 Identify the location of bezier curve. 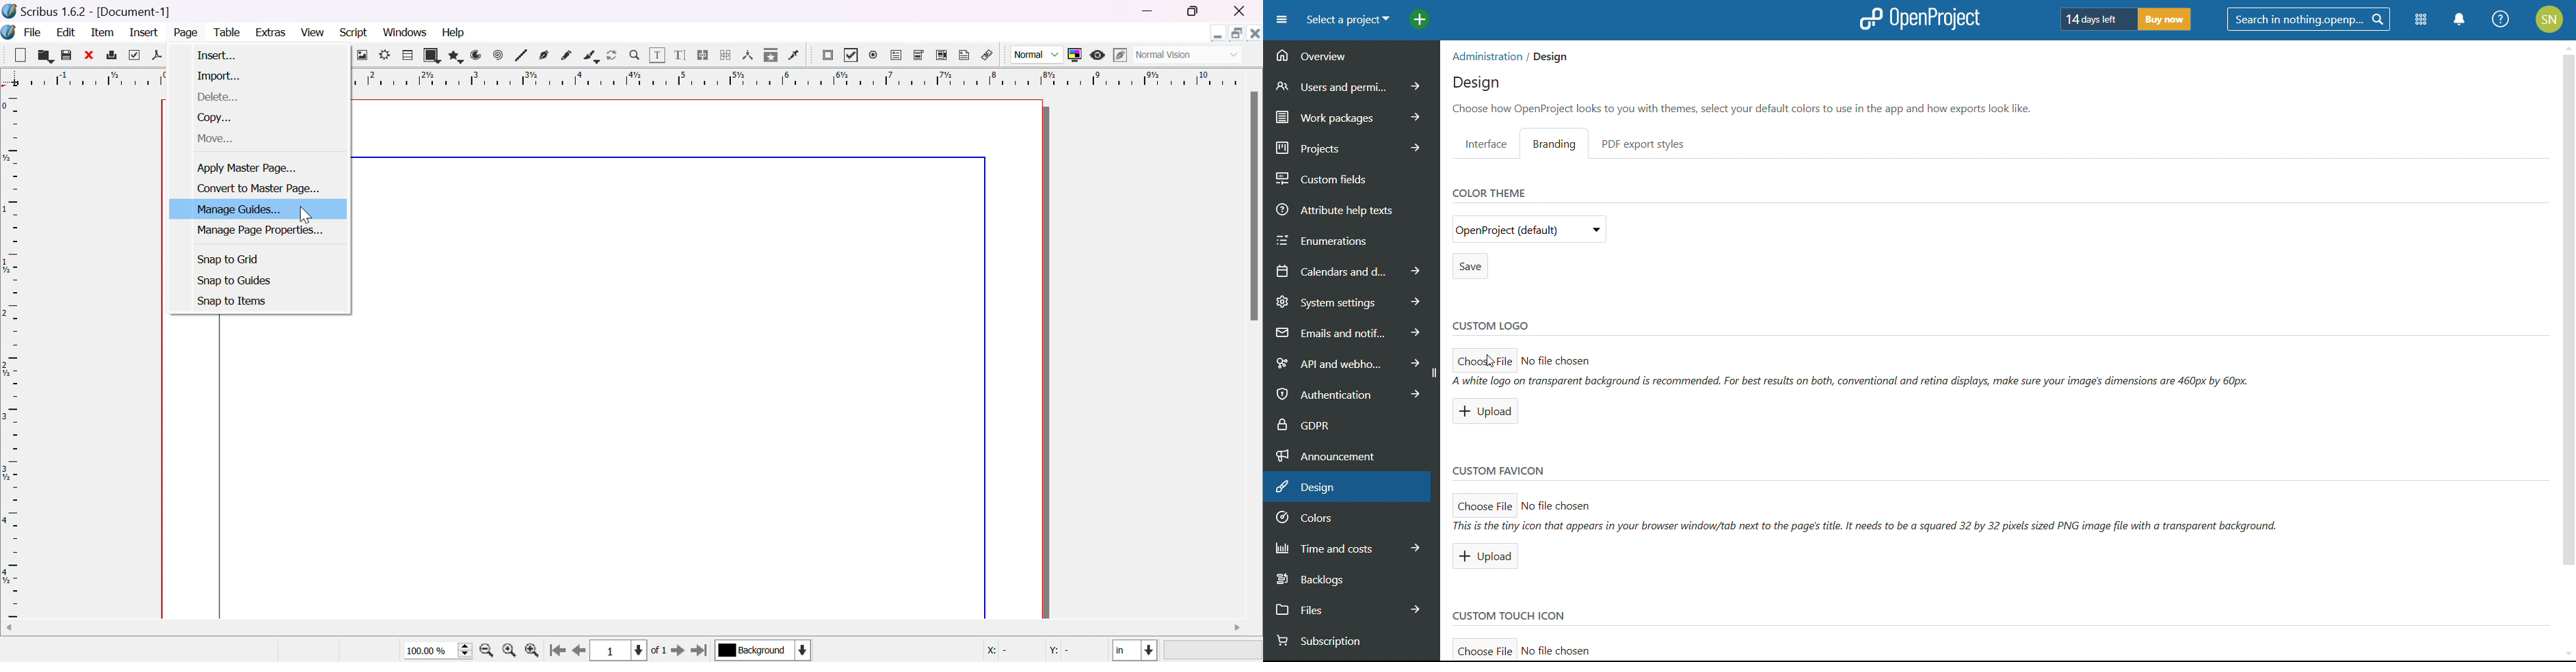
(545, 56).